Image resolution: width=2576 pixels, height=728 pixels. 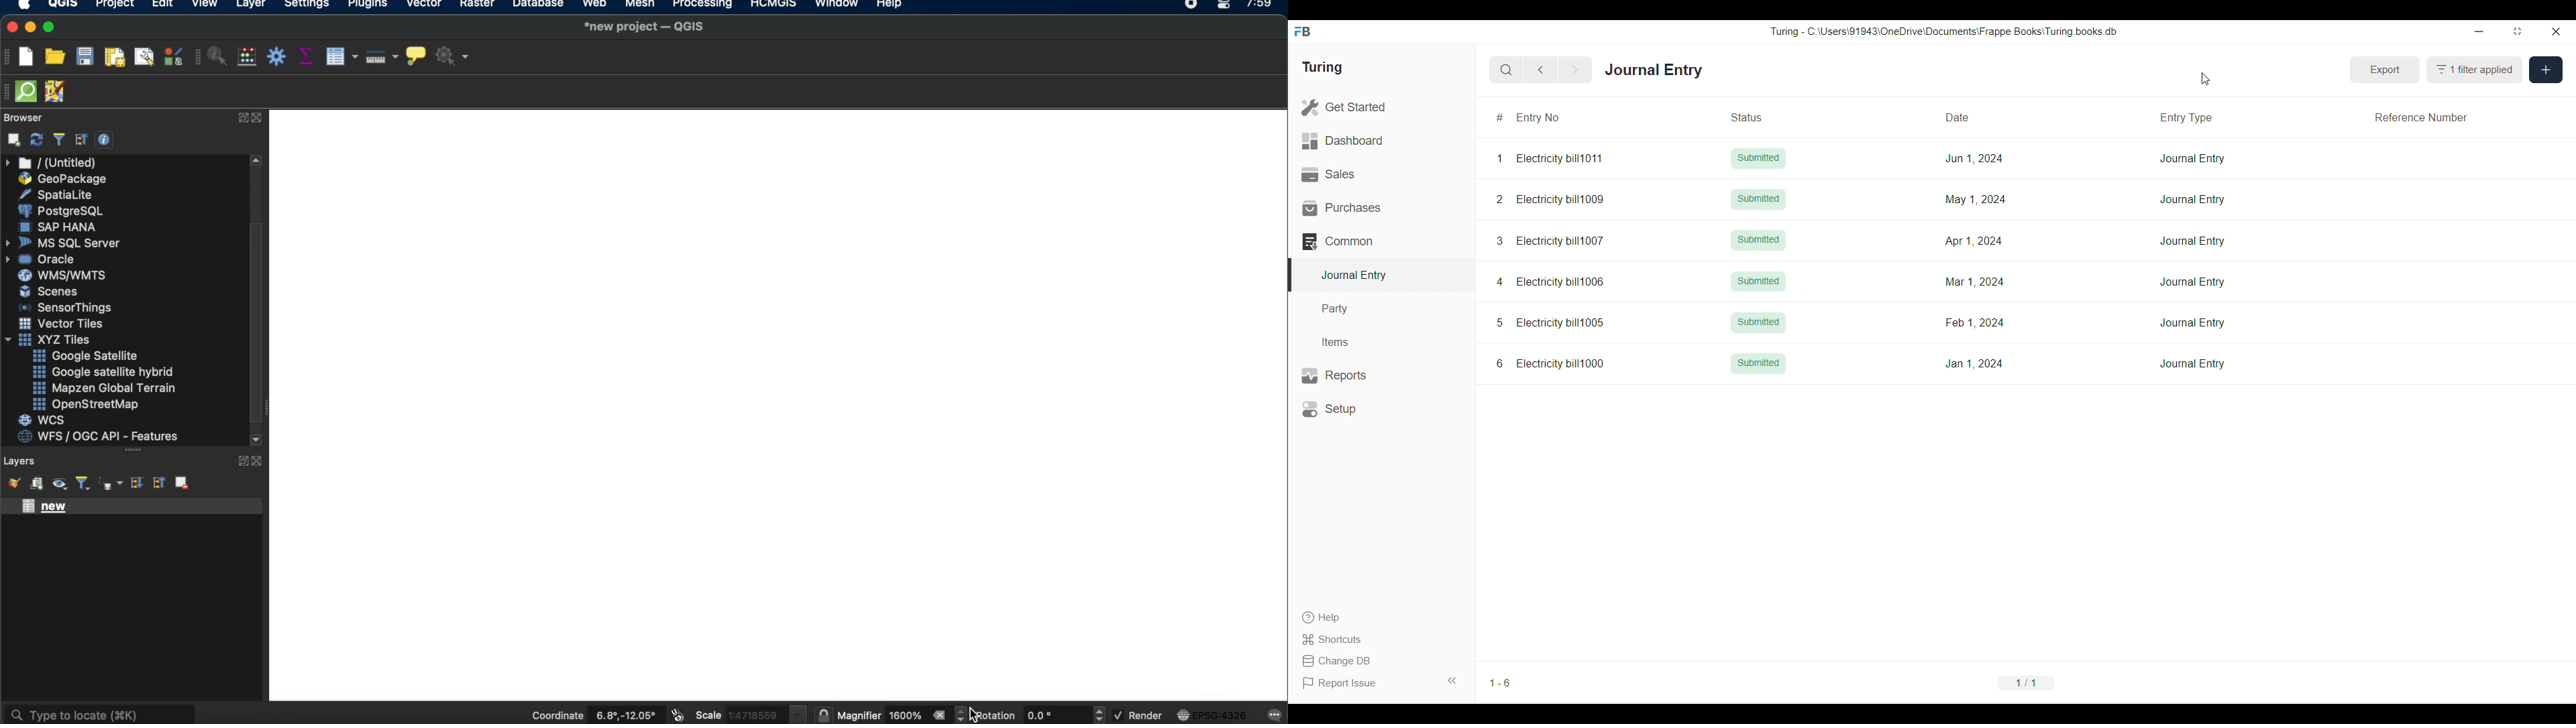 What do you see at coordinates (1382, 343) in the screenshot?
I see `Items` at bounding box center [1382, 343].